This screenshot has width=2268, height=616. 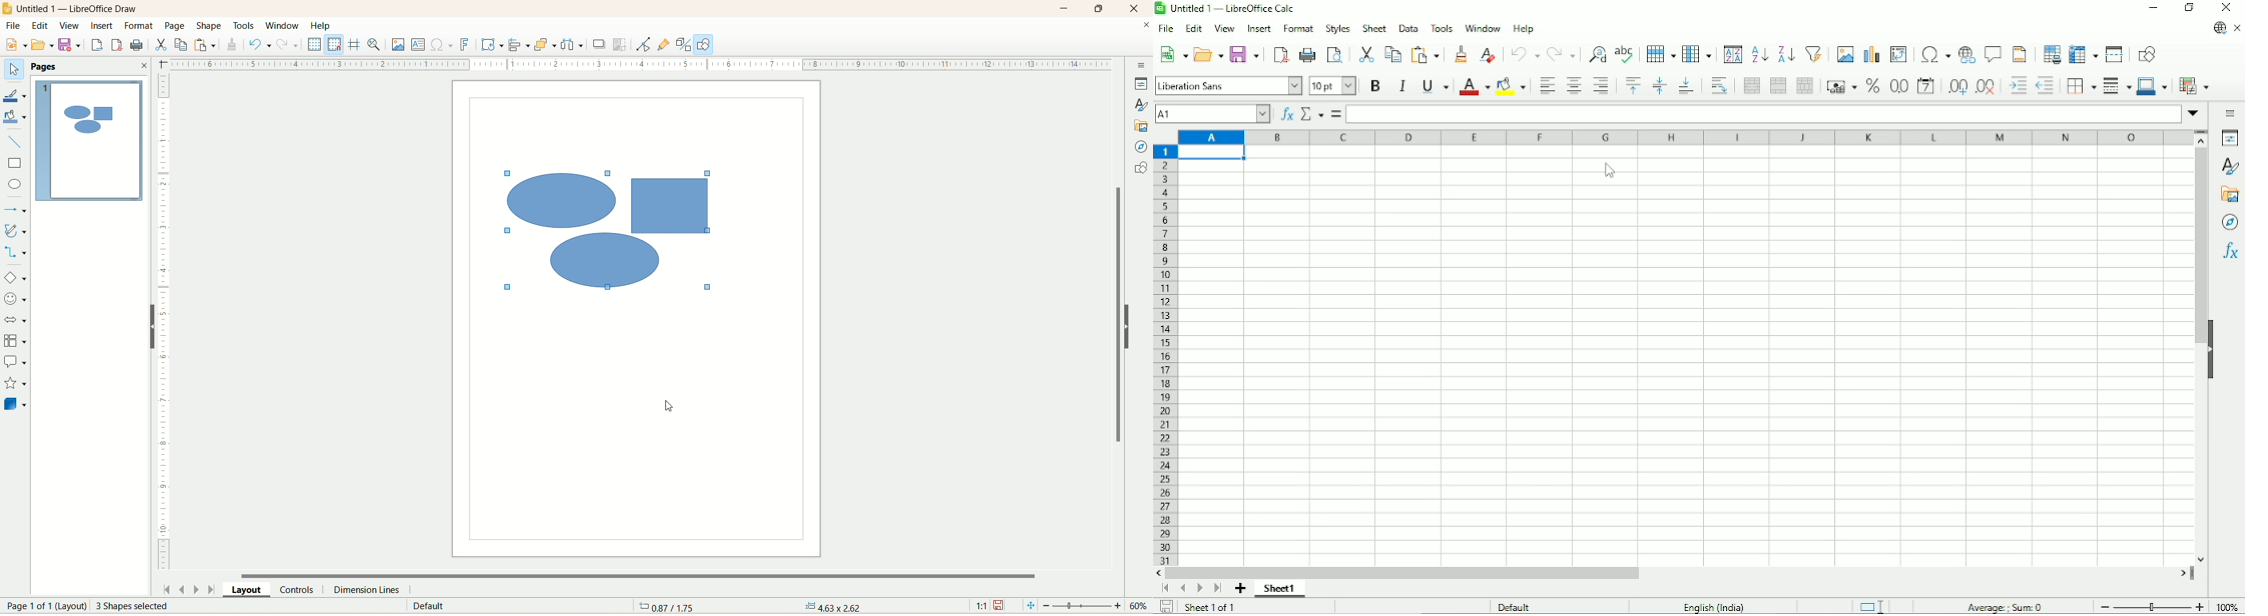 What do you see at coordinates (1752, 87) in the screenshot?
I see `Merge and center` at bounding box center [1752, 87].